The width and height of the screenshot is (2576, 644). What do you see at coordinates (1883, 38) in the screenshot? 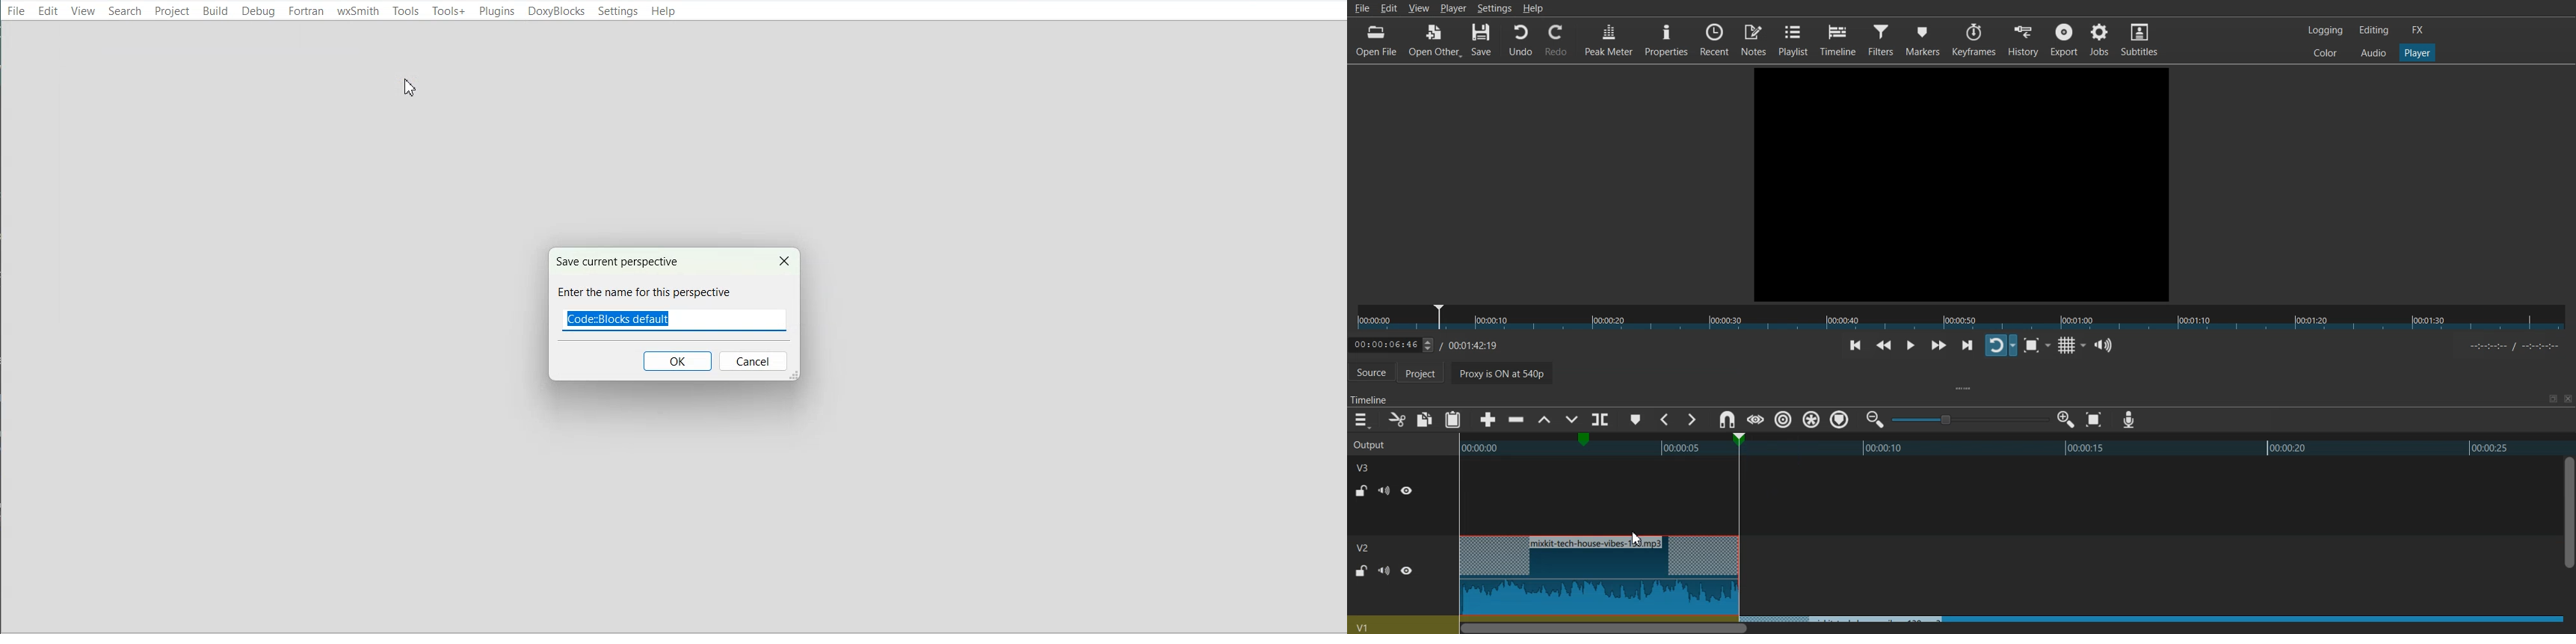
I see `Filters` at bounding box center [1883, 38].